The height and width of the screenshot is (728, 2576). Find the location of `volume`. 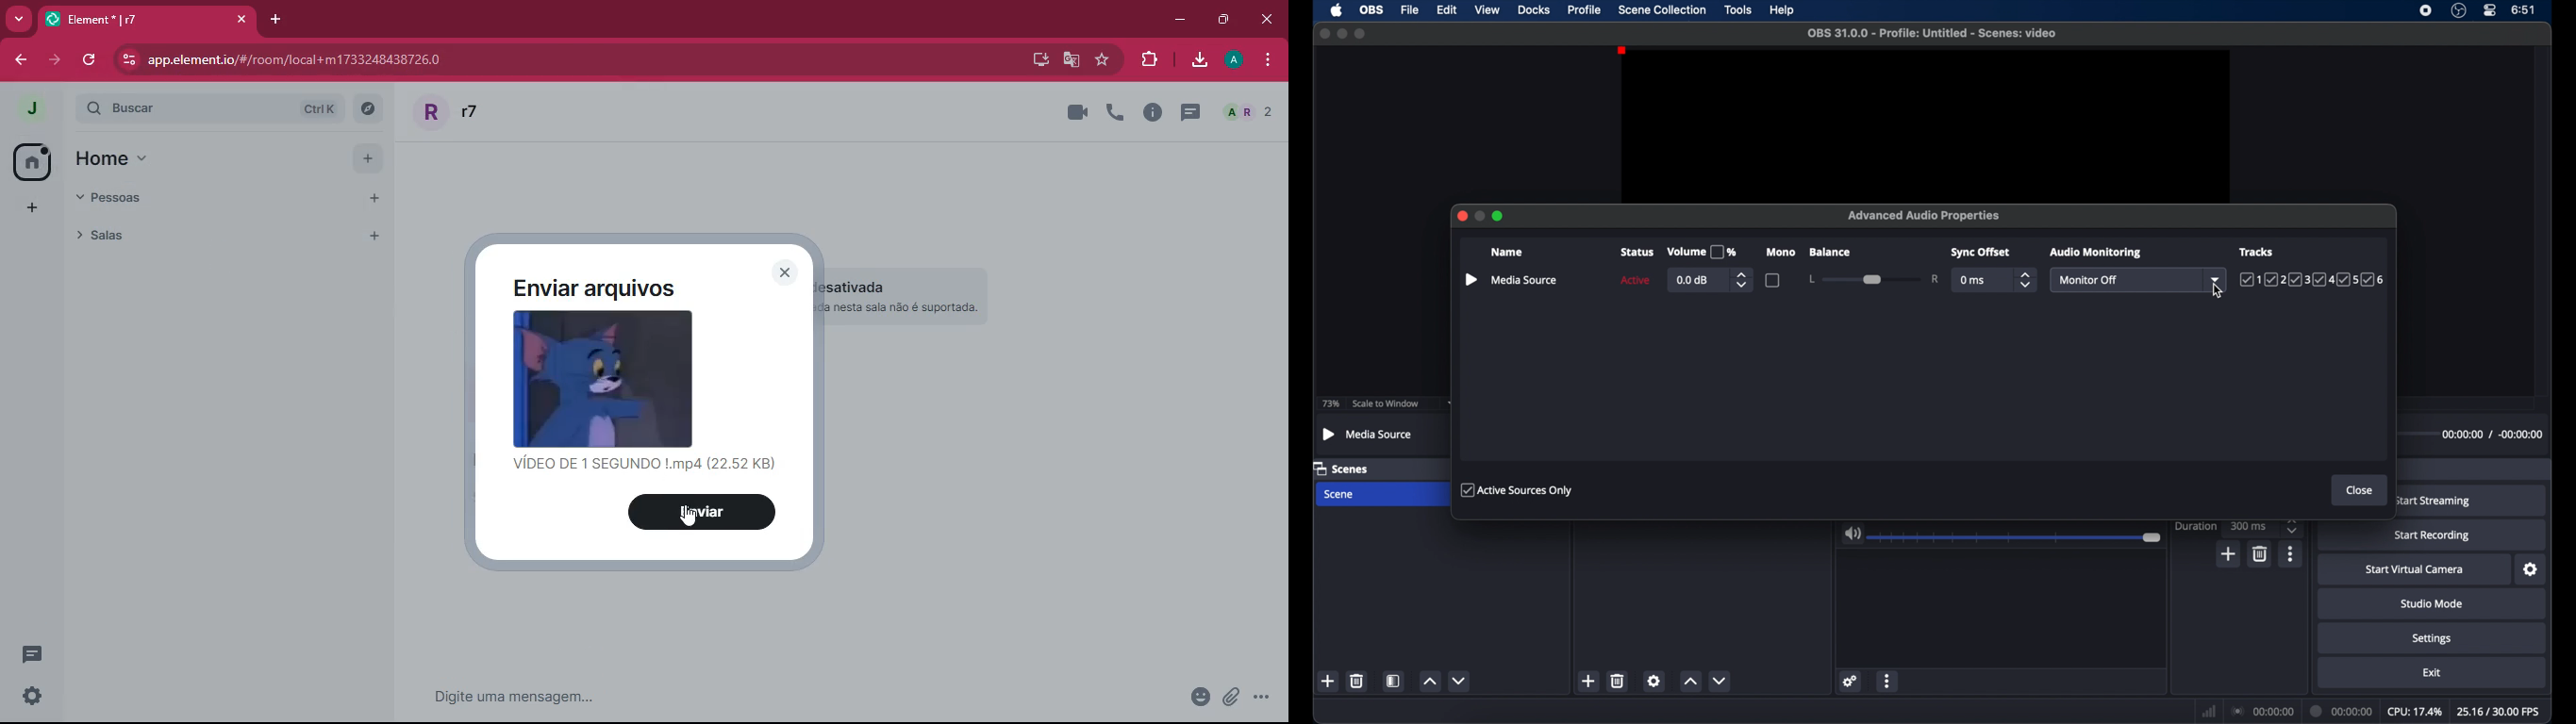

volume is located at coordinates (1702, 252).